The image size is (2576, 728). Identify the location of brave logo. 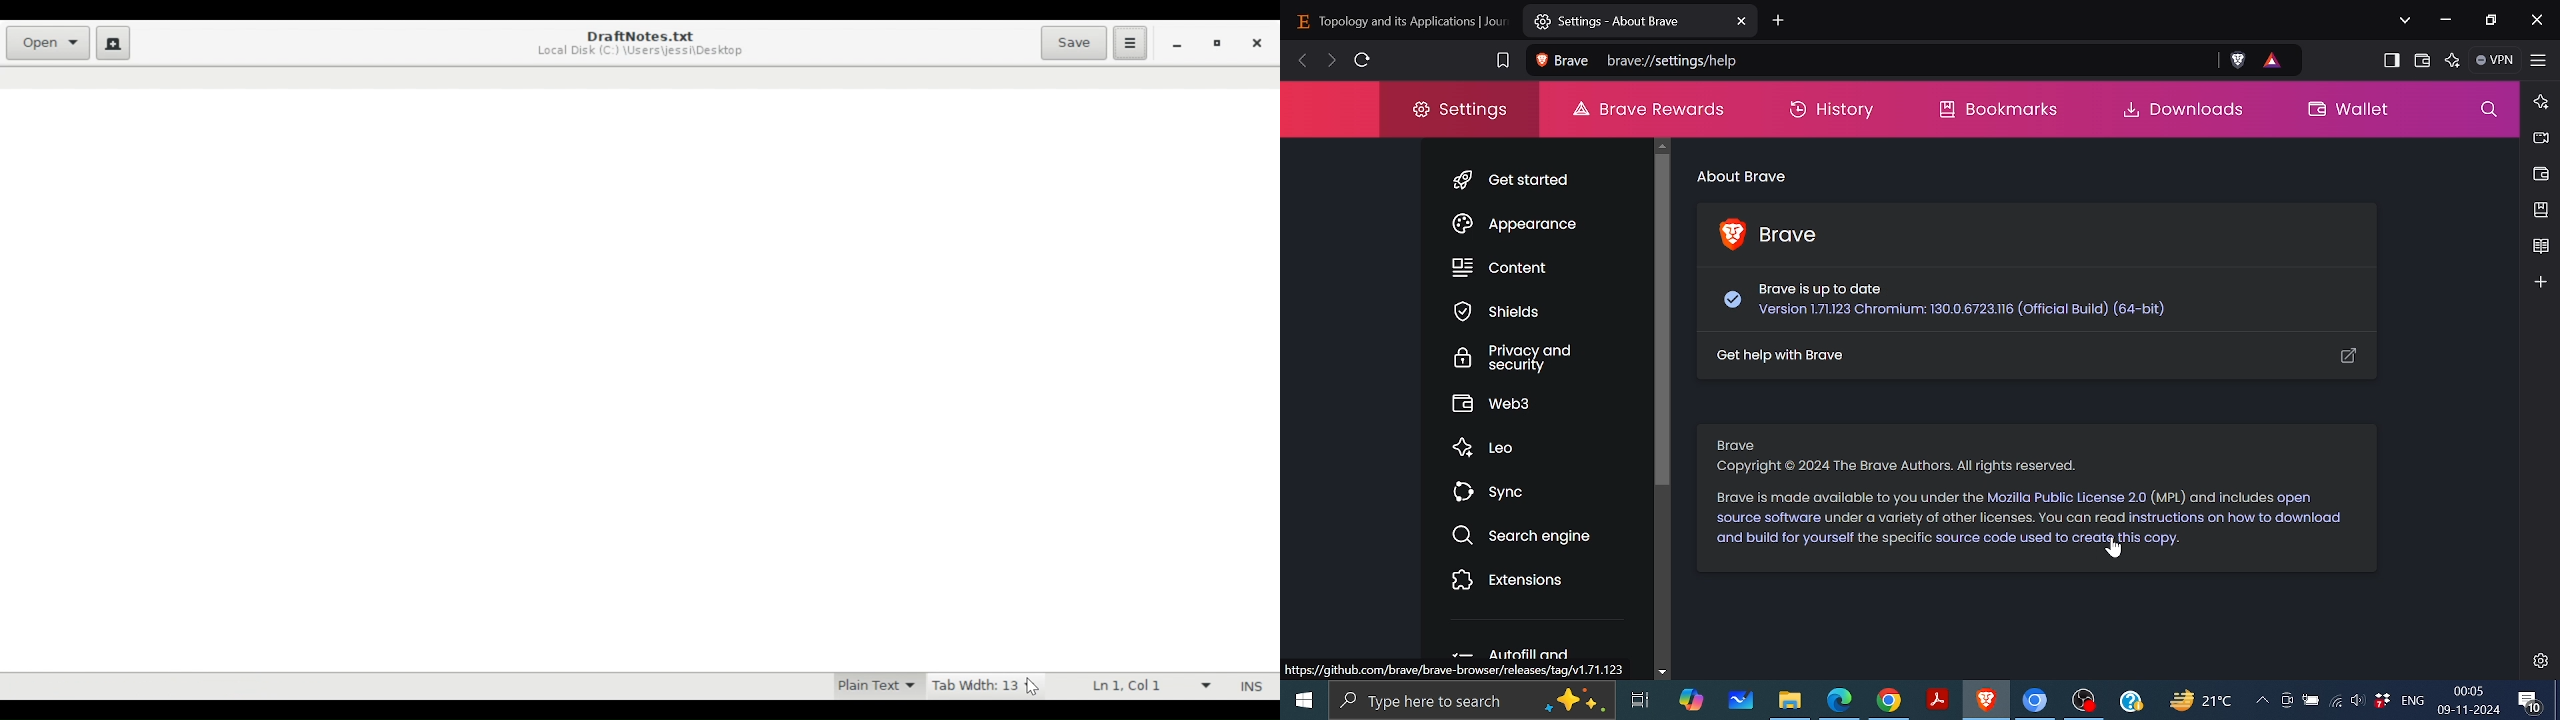
(1725, 232).